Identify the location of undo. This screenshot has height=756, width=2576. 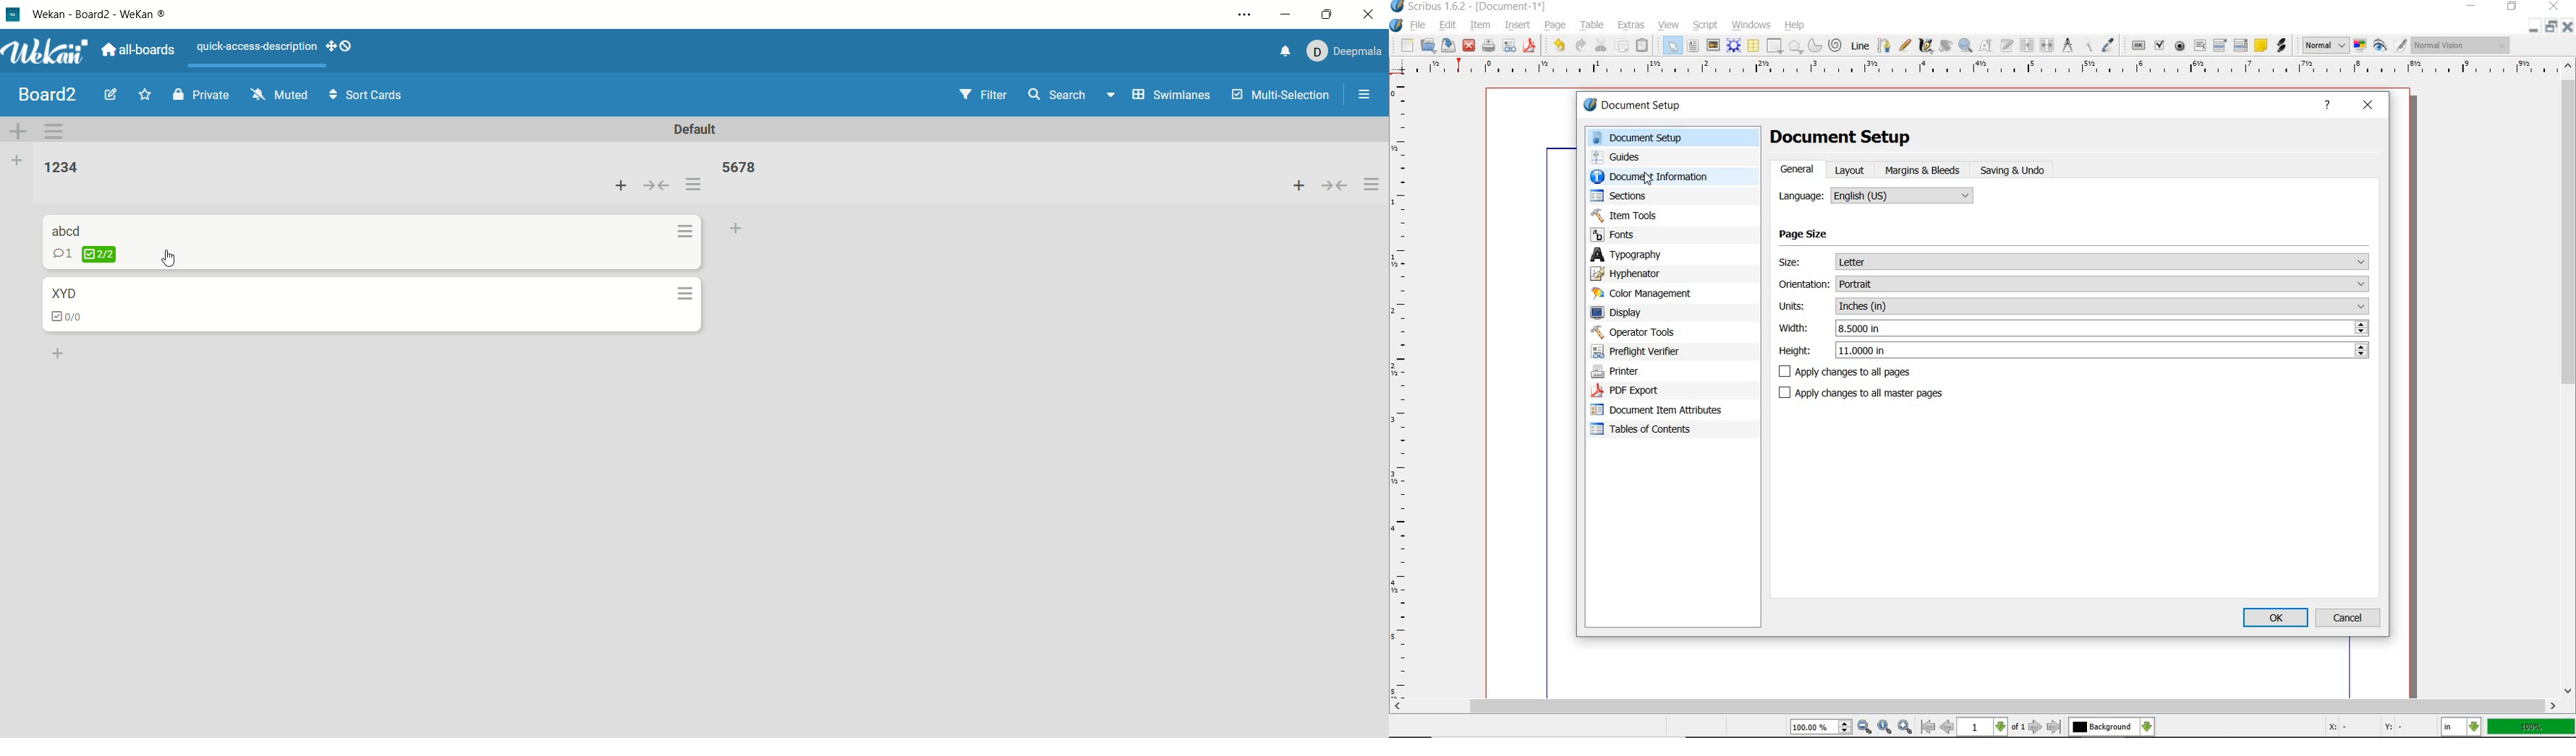
(1559, 47).